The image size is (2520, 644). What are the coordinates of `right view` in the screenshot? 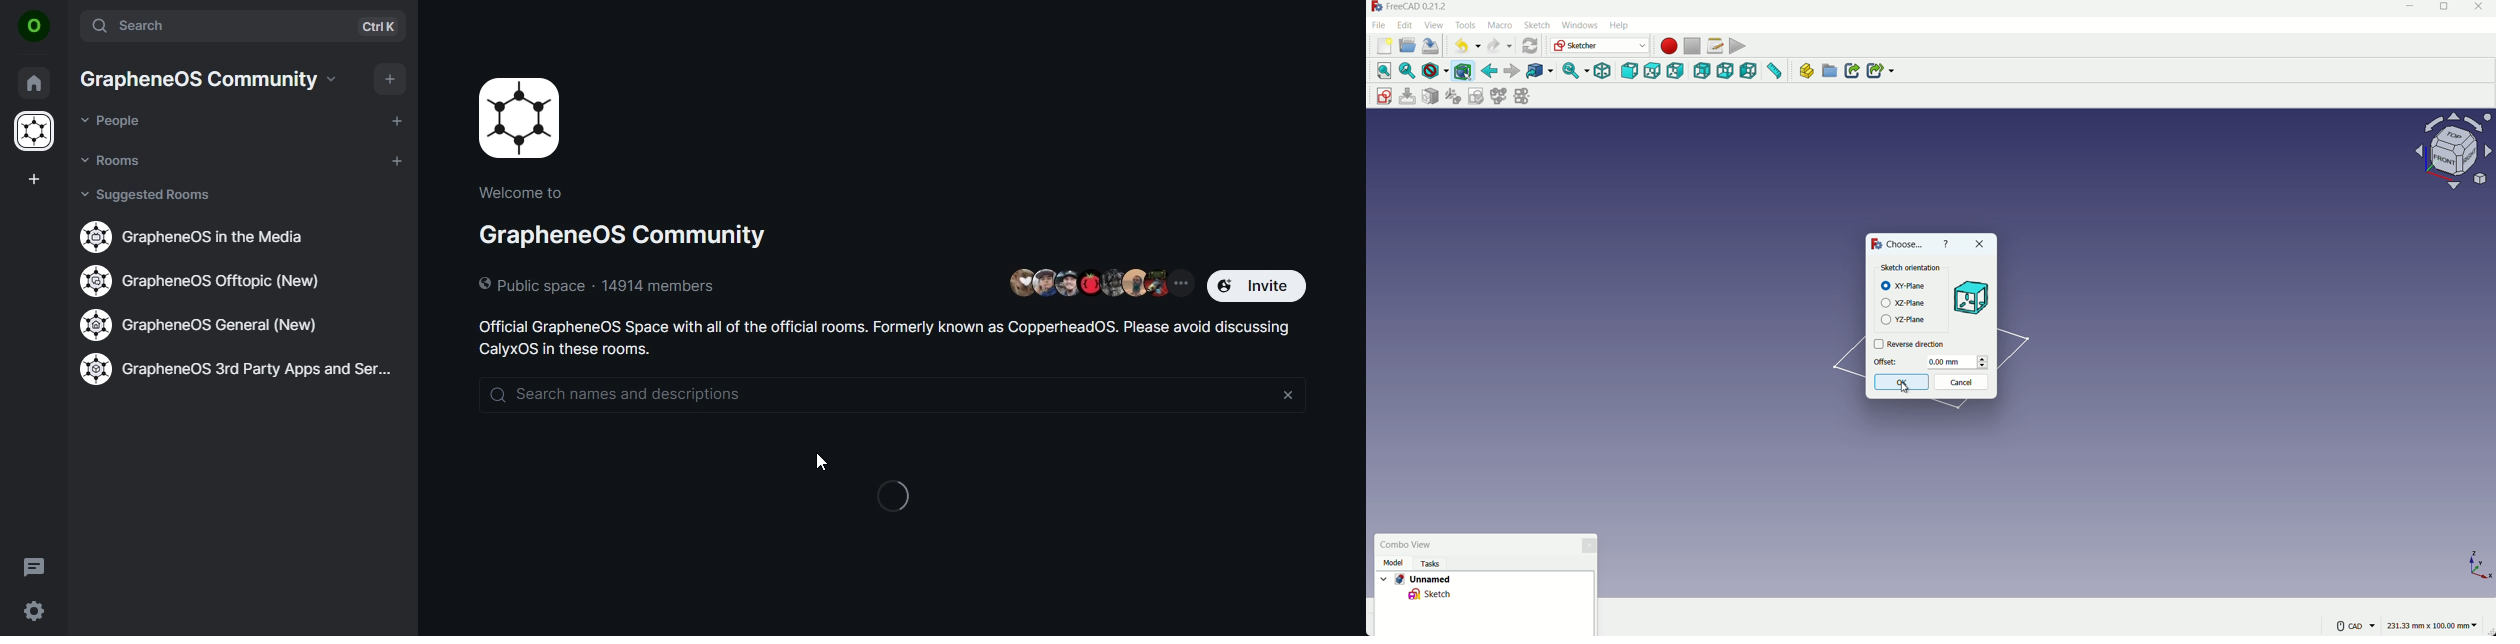 It's located at (1676, 71).